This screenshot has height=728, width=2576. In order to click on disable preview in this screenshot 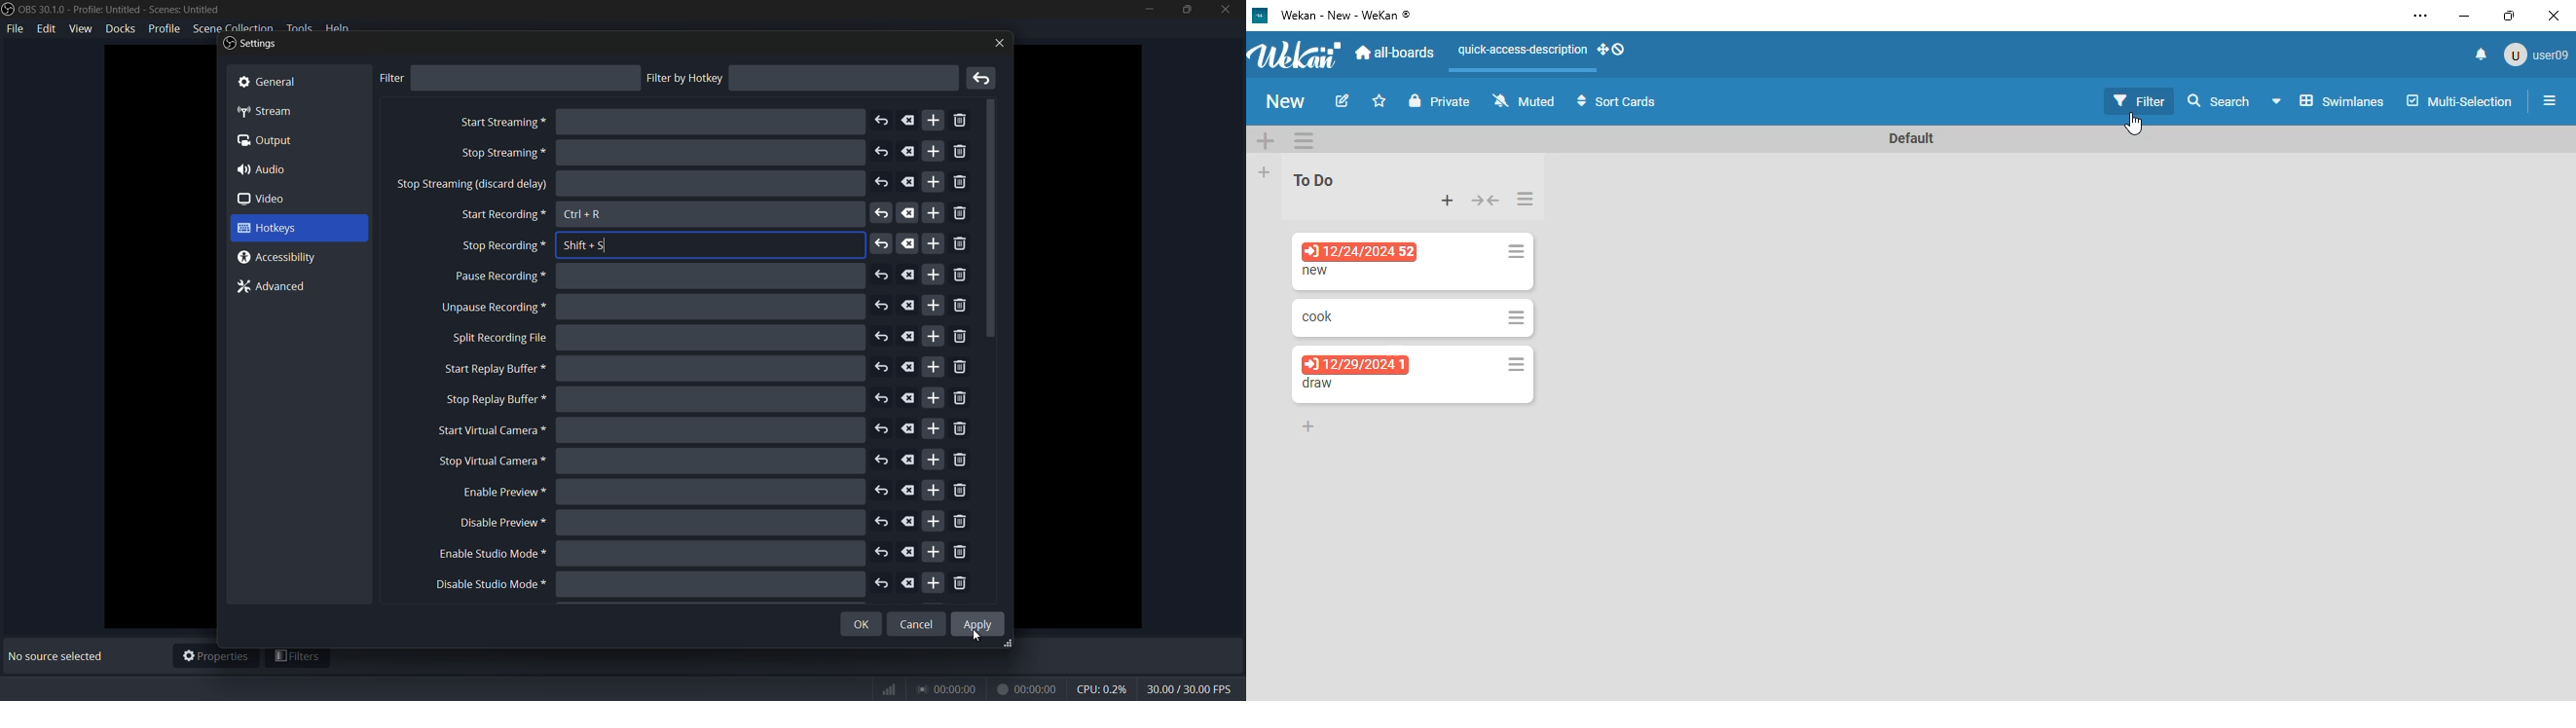, I will do `click(503, 523)`.